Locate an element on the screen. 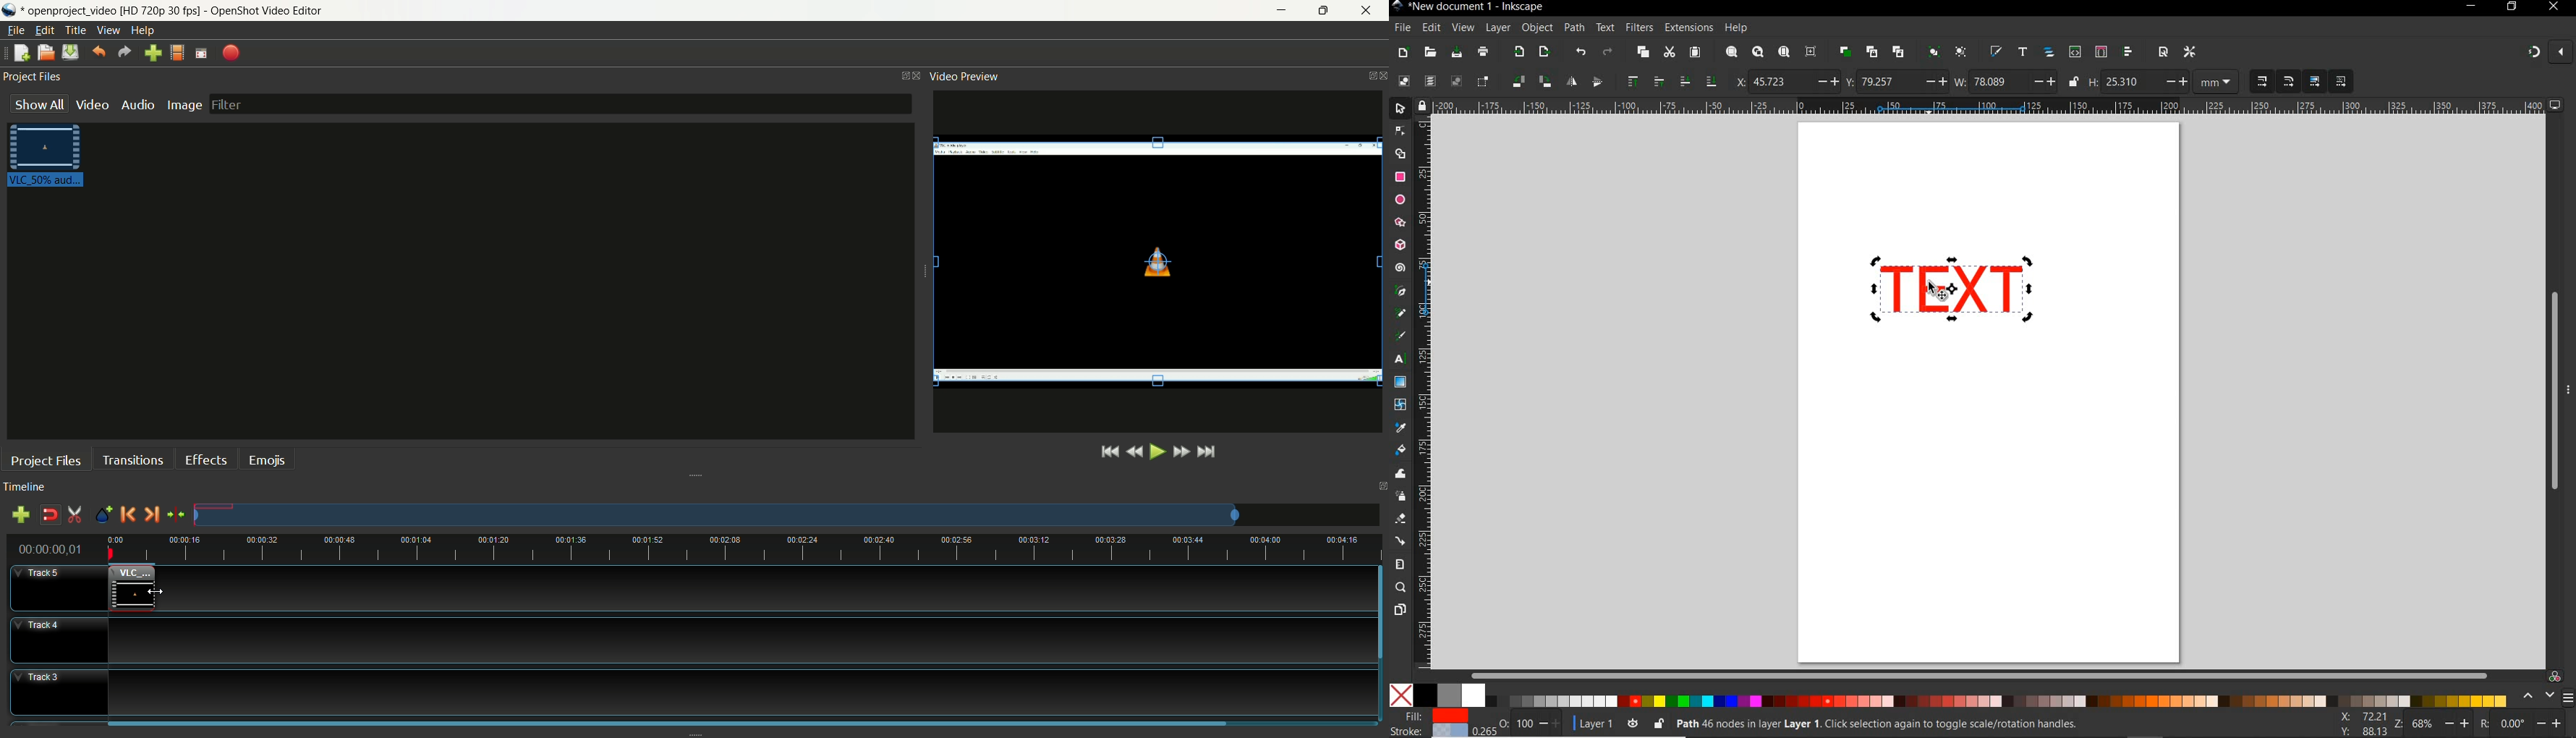 The image size is (2576, 756). COPY is located at coordinates (1643, 52).